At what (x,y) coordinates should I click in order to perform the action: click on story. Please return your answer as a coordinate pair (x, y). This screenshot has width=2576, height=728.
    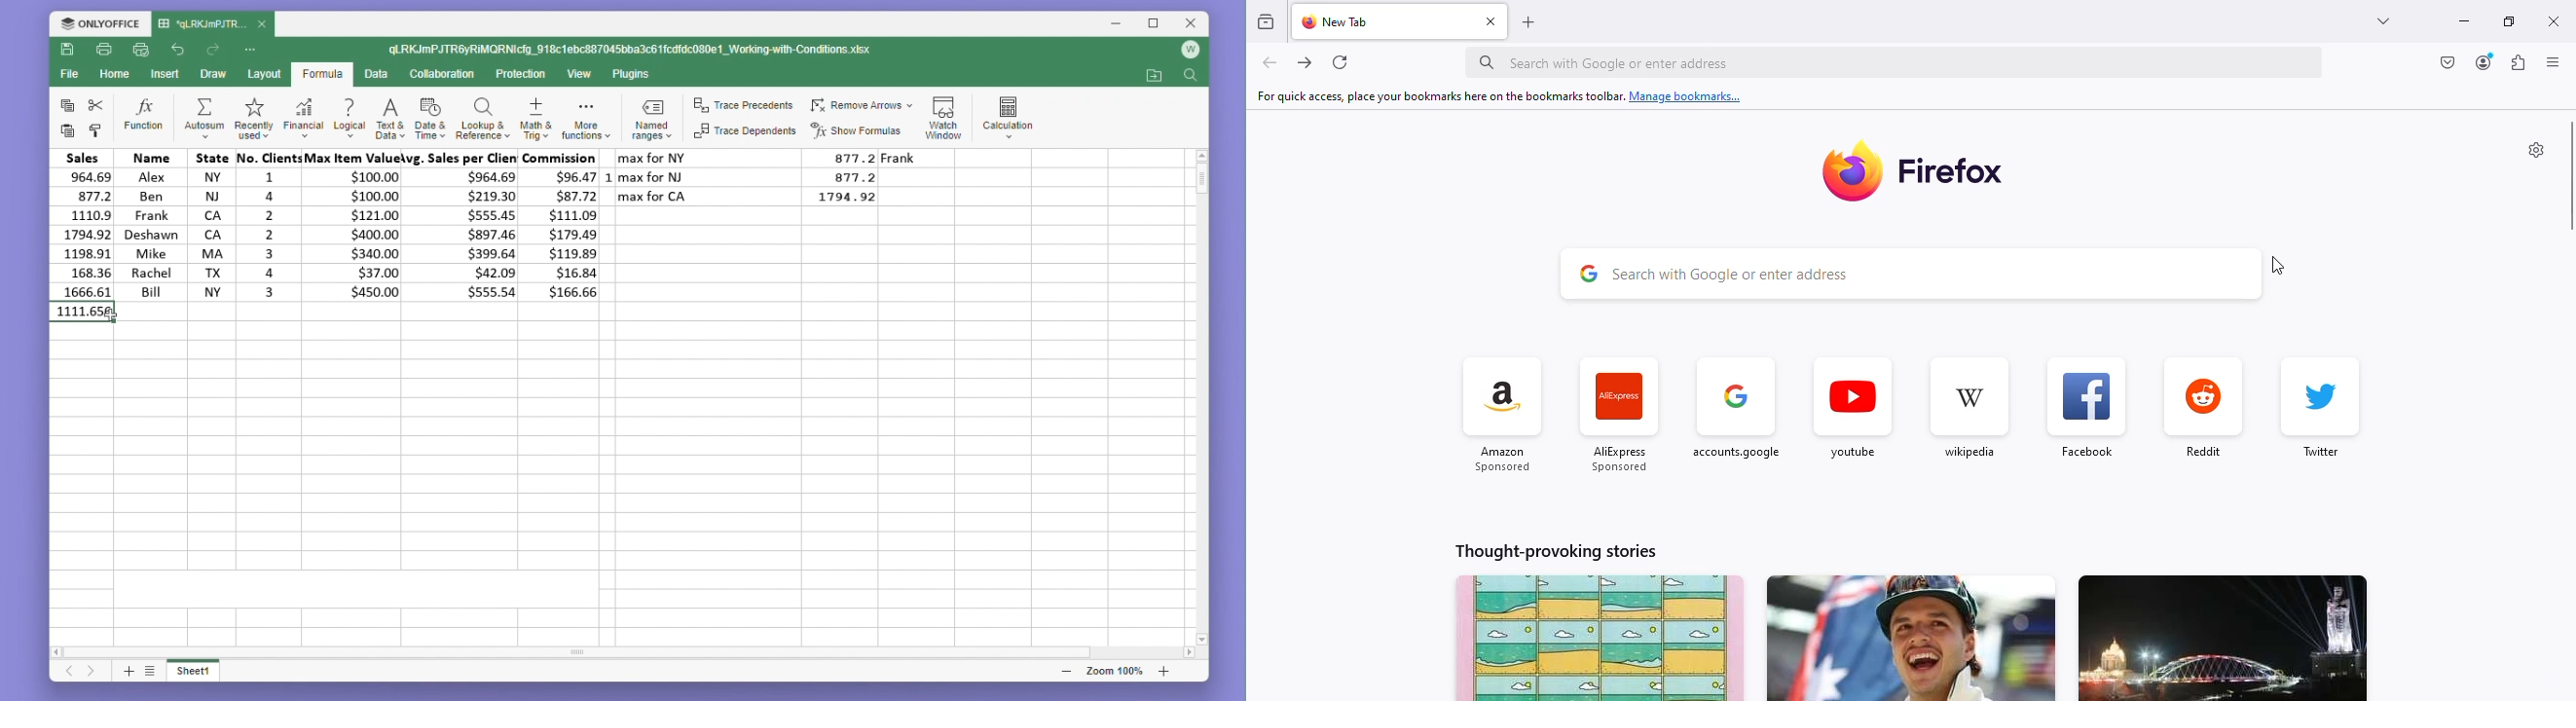
    Looking at the image, I should click on (1600, 638).